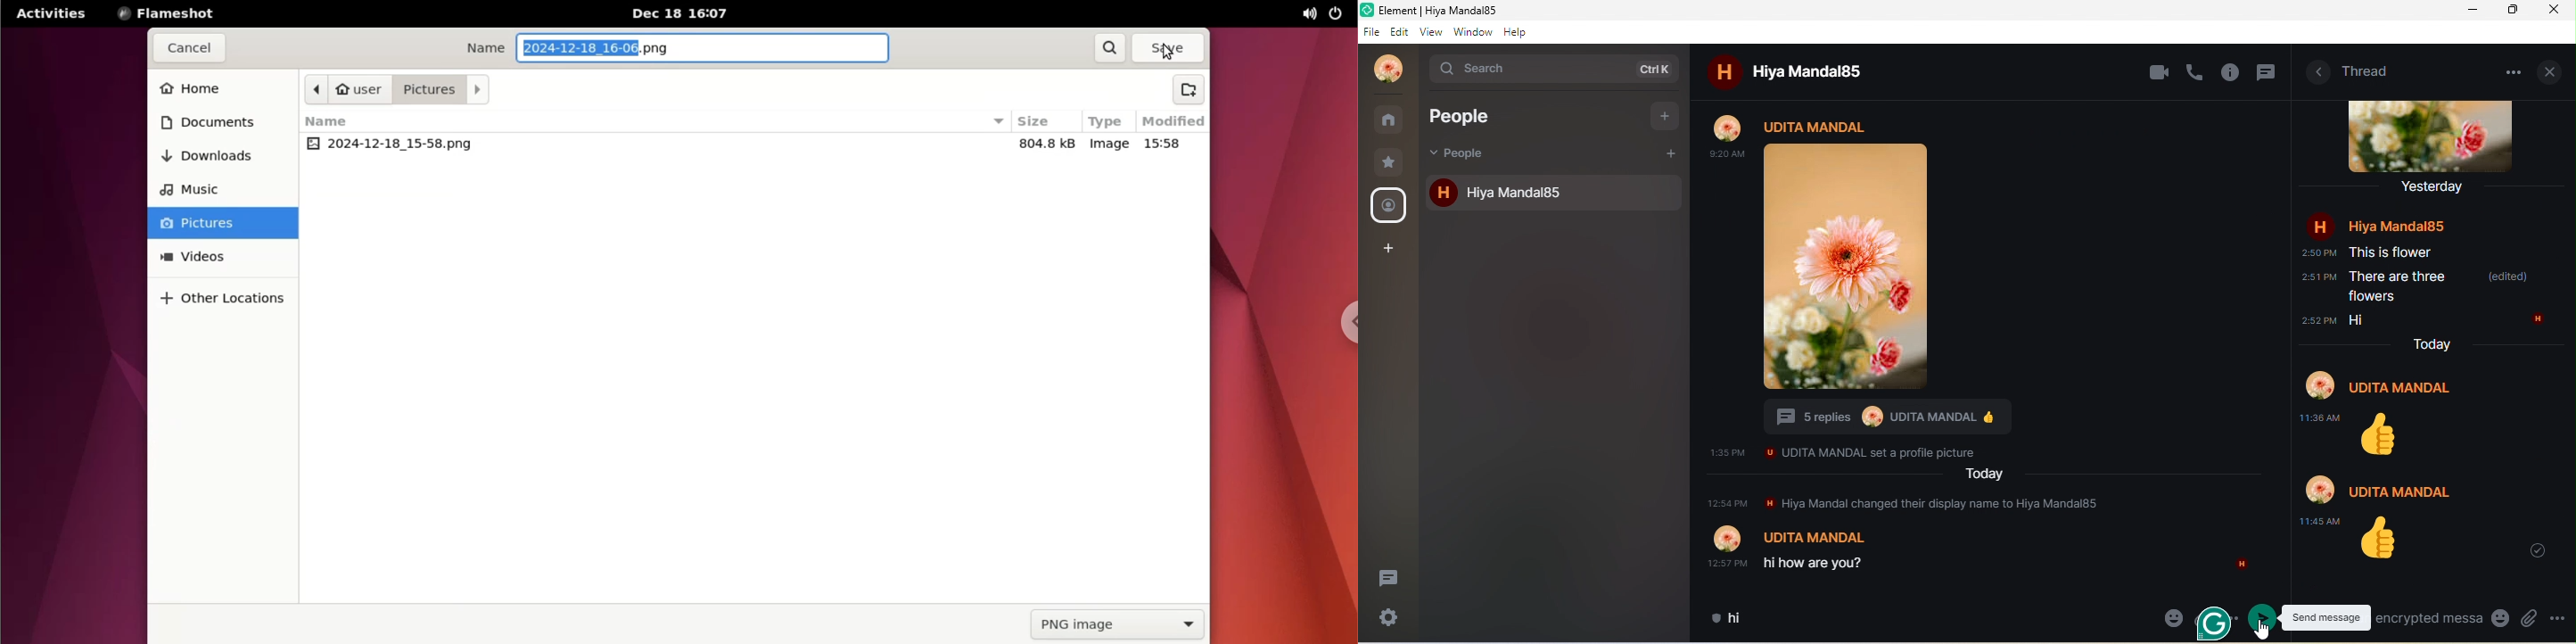 The width and height of the screenshot is (2576, 644). What do you see at coordinates (2244, 565) in the screenshot?
I see `H` at bounding box center [2244, 565].